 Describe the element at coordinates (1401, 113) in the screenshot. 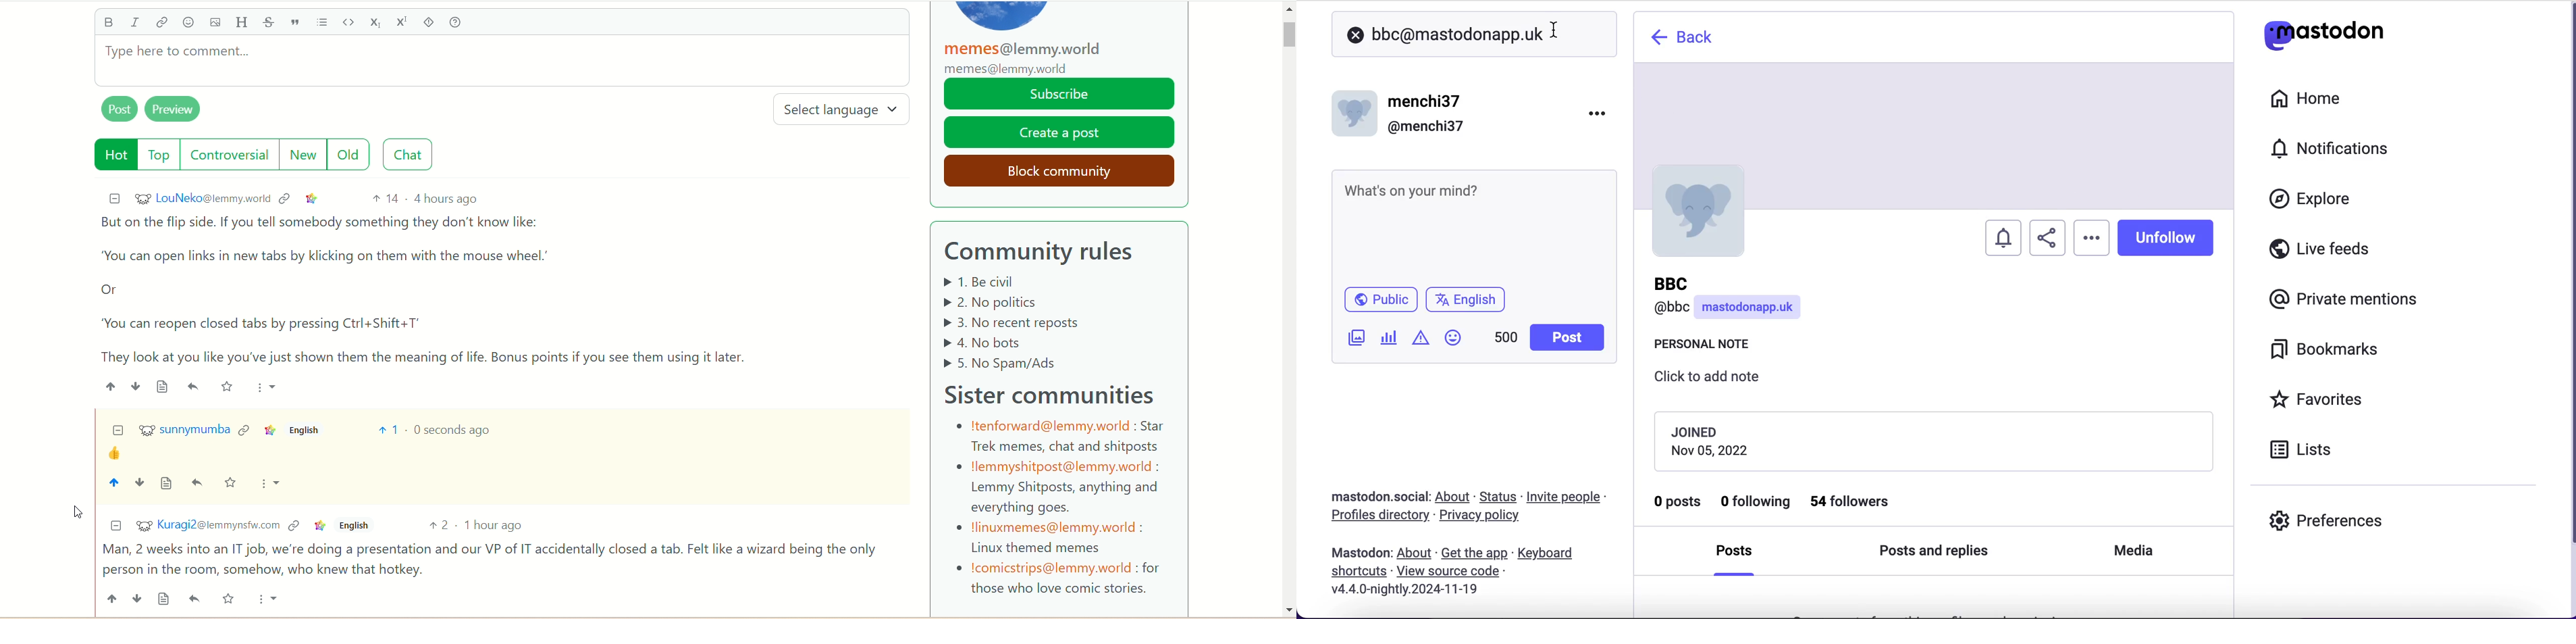

I see `user name` at that location.